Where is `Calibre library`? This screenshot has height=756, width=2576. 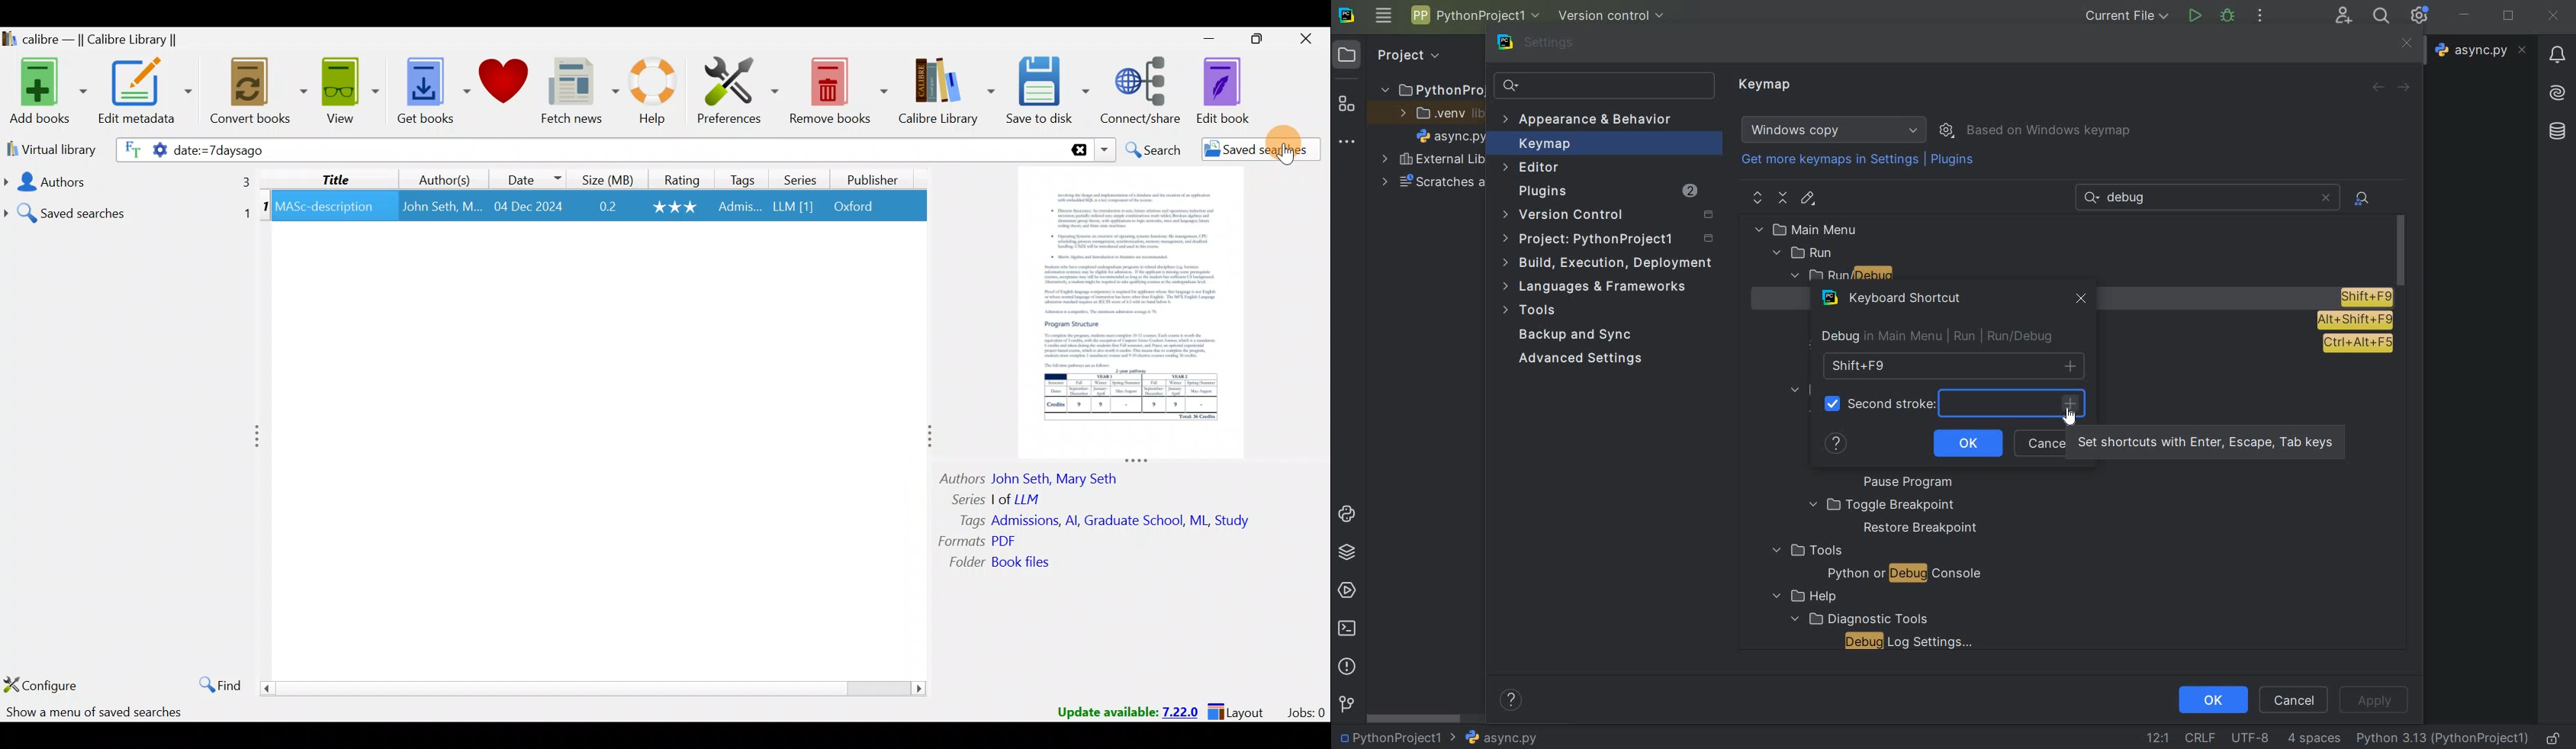
Calibre library is located at coordinates (949, 92).